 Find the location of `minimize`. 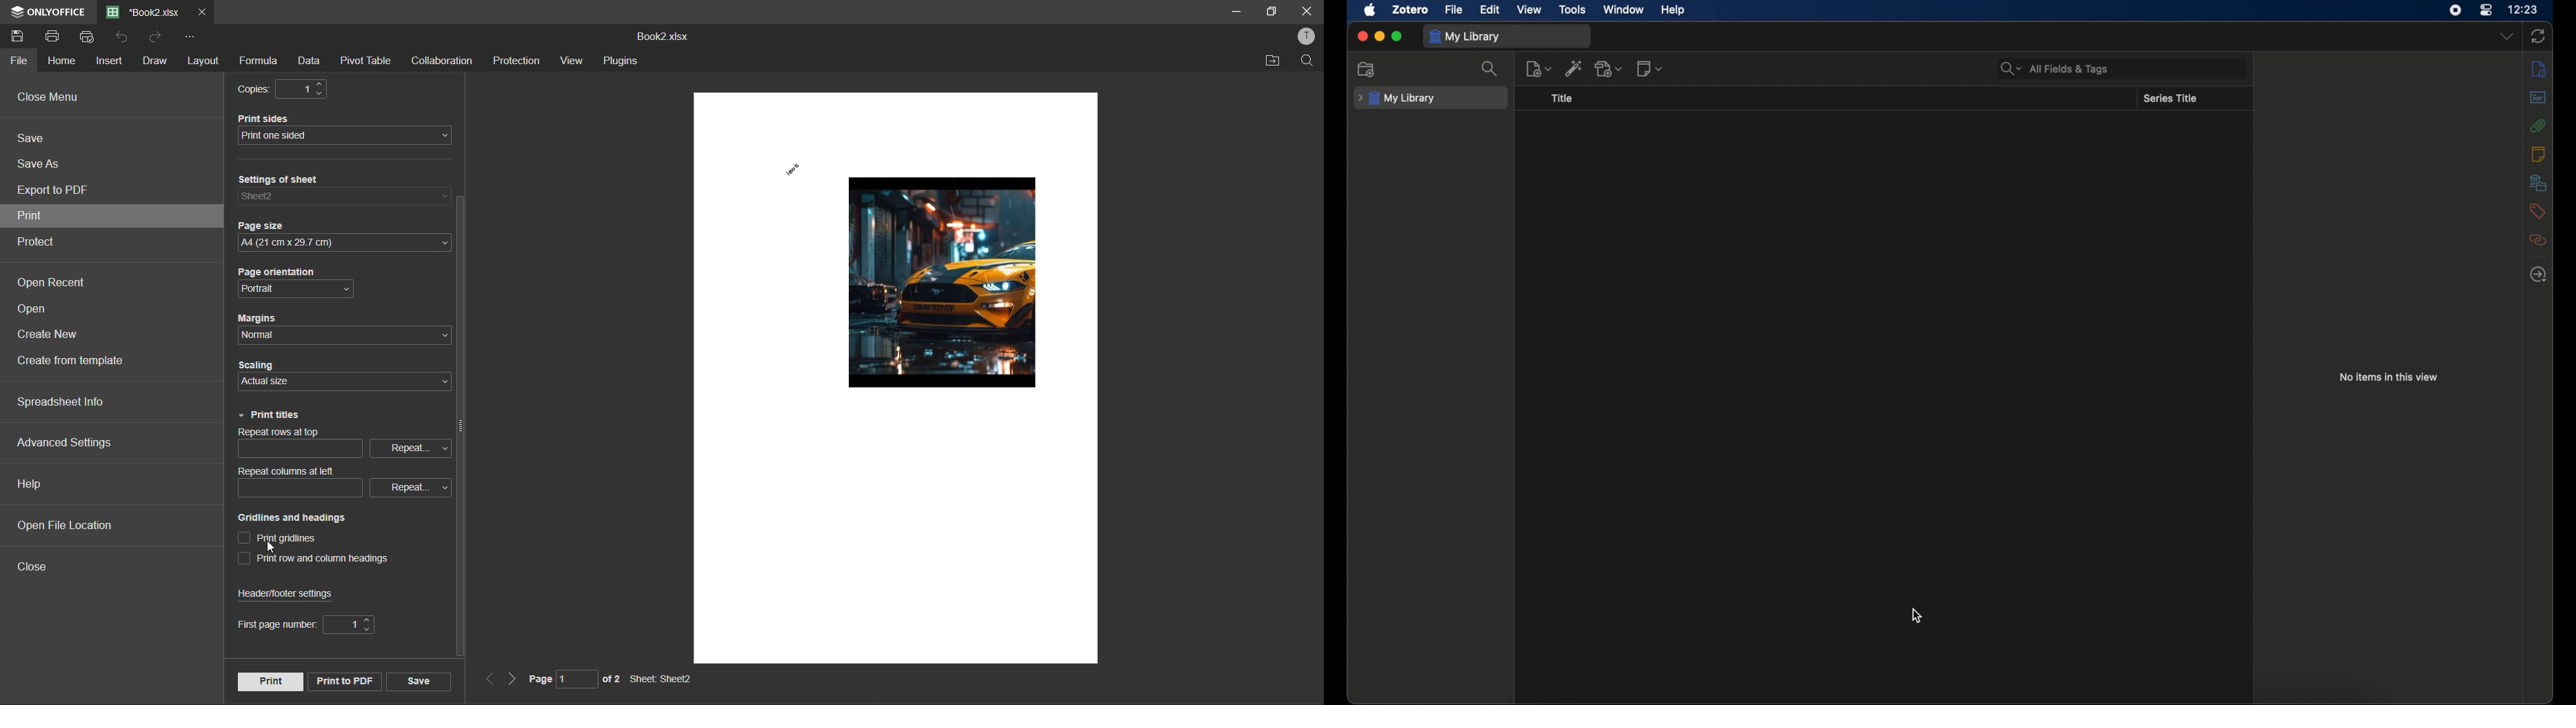

minimize is located at coordinates (1236, 13).